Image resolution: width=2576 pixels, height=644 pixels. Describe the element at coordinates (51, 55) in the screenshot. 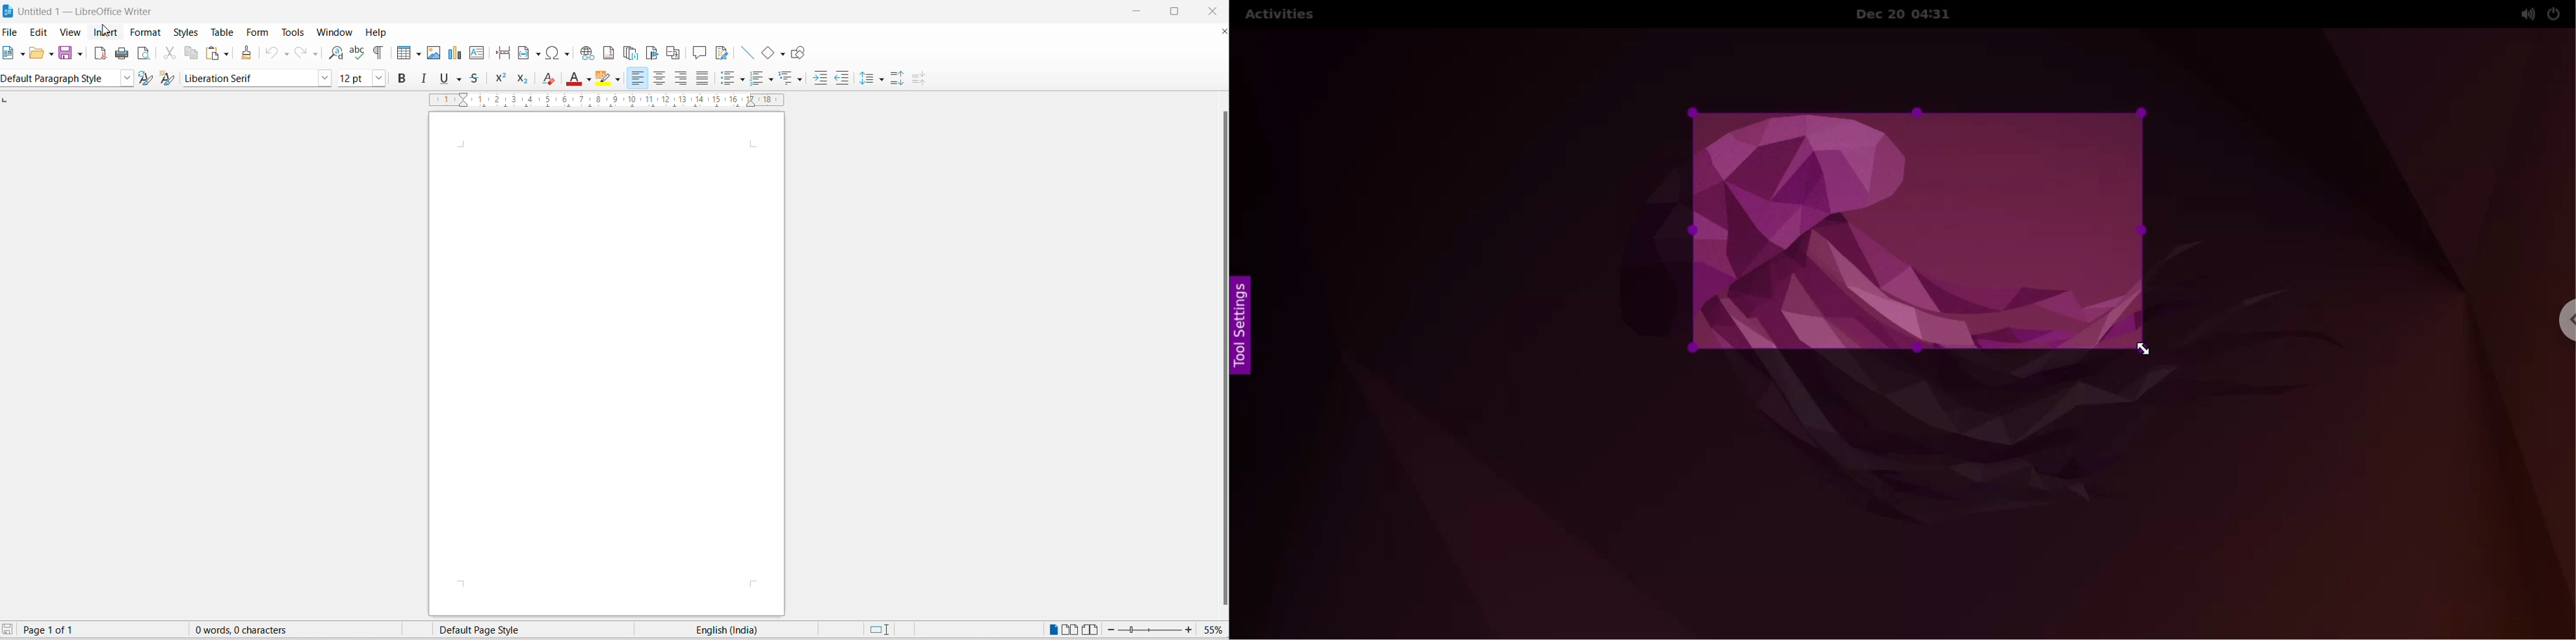

I see `open options` at that location.